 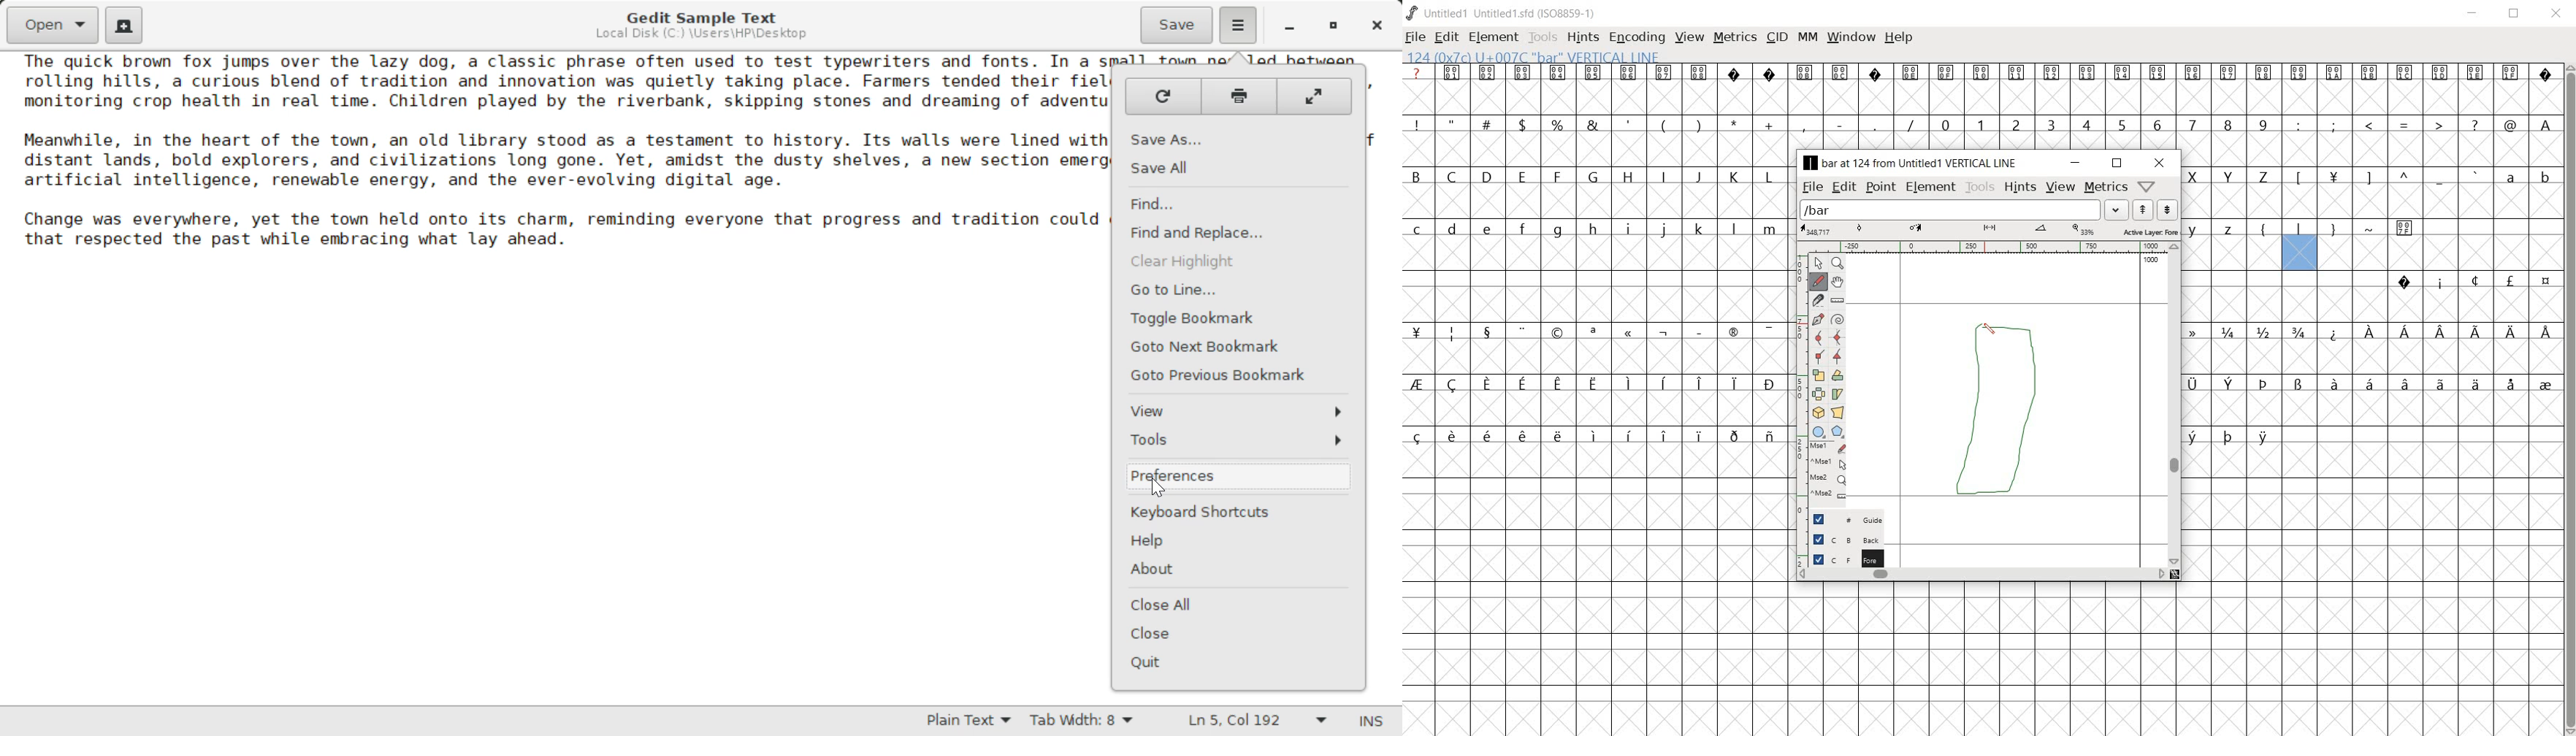 What do you see at coordinates (1777, 37) in the screenshot?
I see `cid` at bounding box center [1777, 37].